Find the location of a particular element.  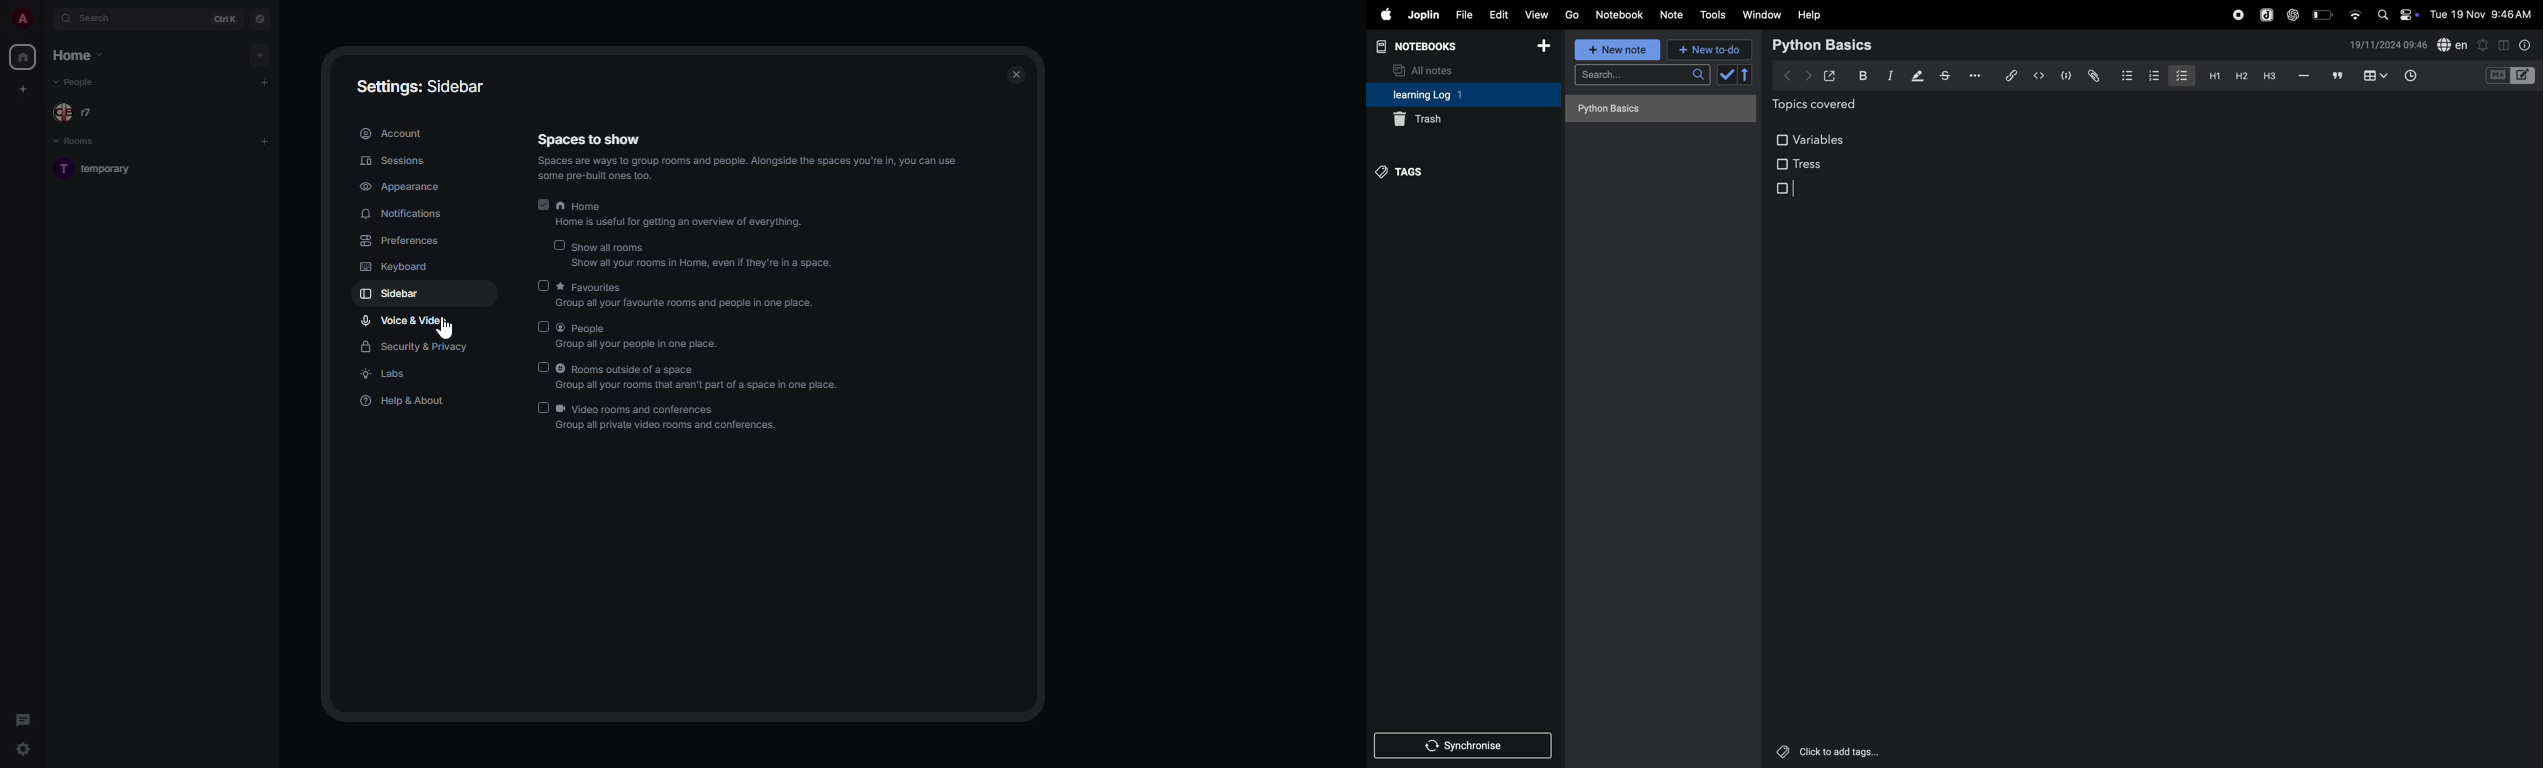

add time is located at coordinates (2422, 77).